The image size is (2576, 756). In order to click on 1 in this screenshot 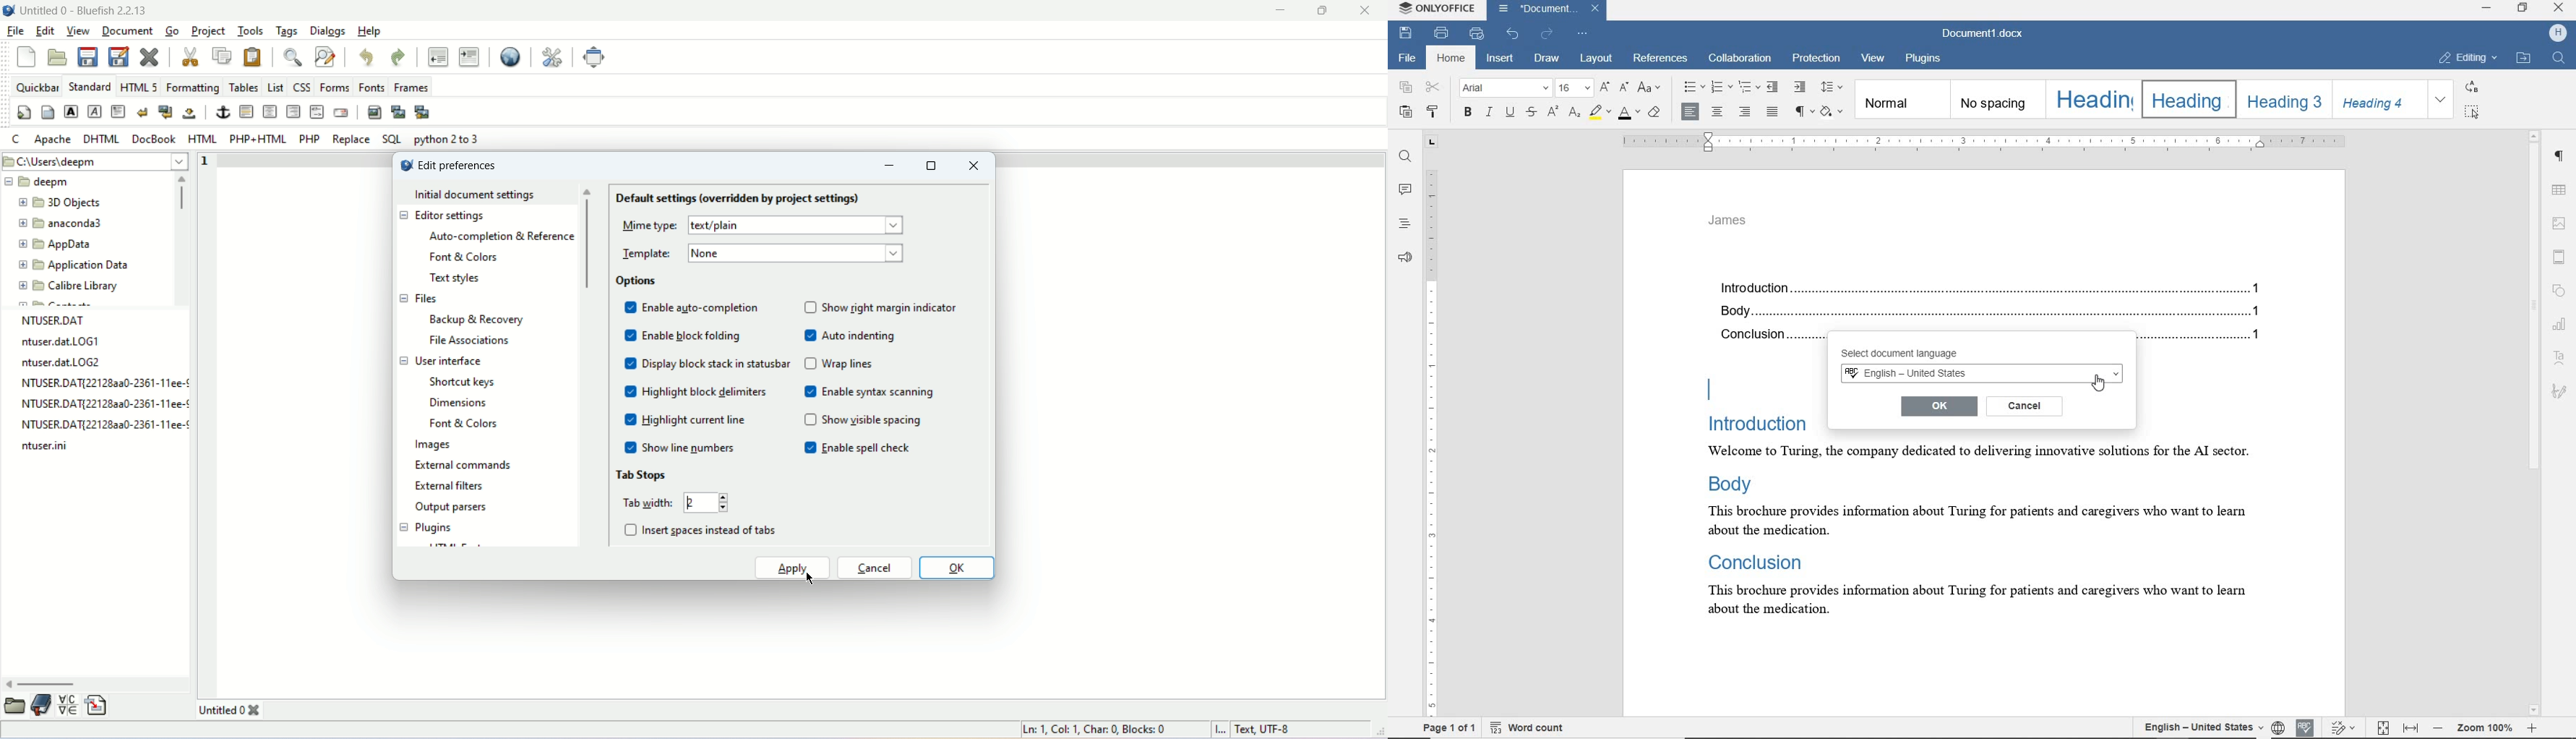, I will do `click(2256, 334)`.